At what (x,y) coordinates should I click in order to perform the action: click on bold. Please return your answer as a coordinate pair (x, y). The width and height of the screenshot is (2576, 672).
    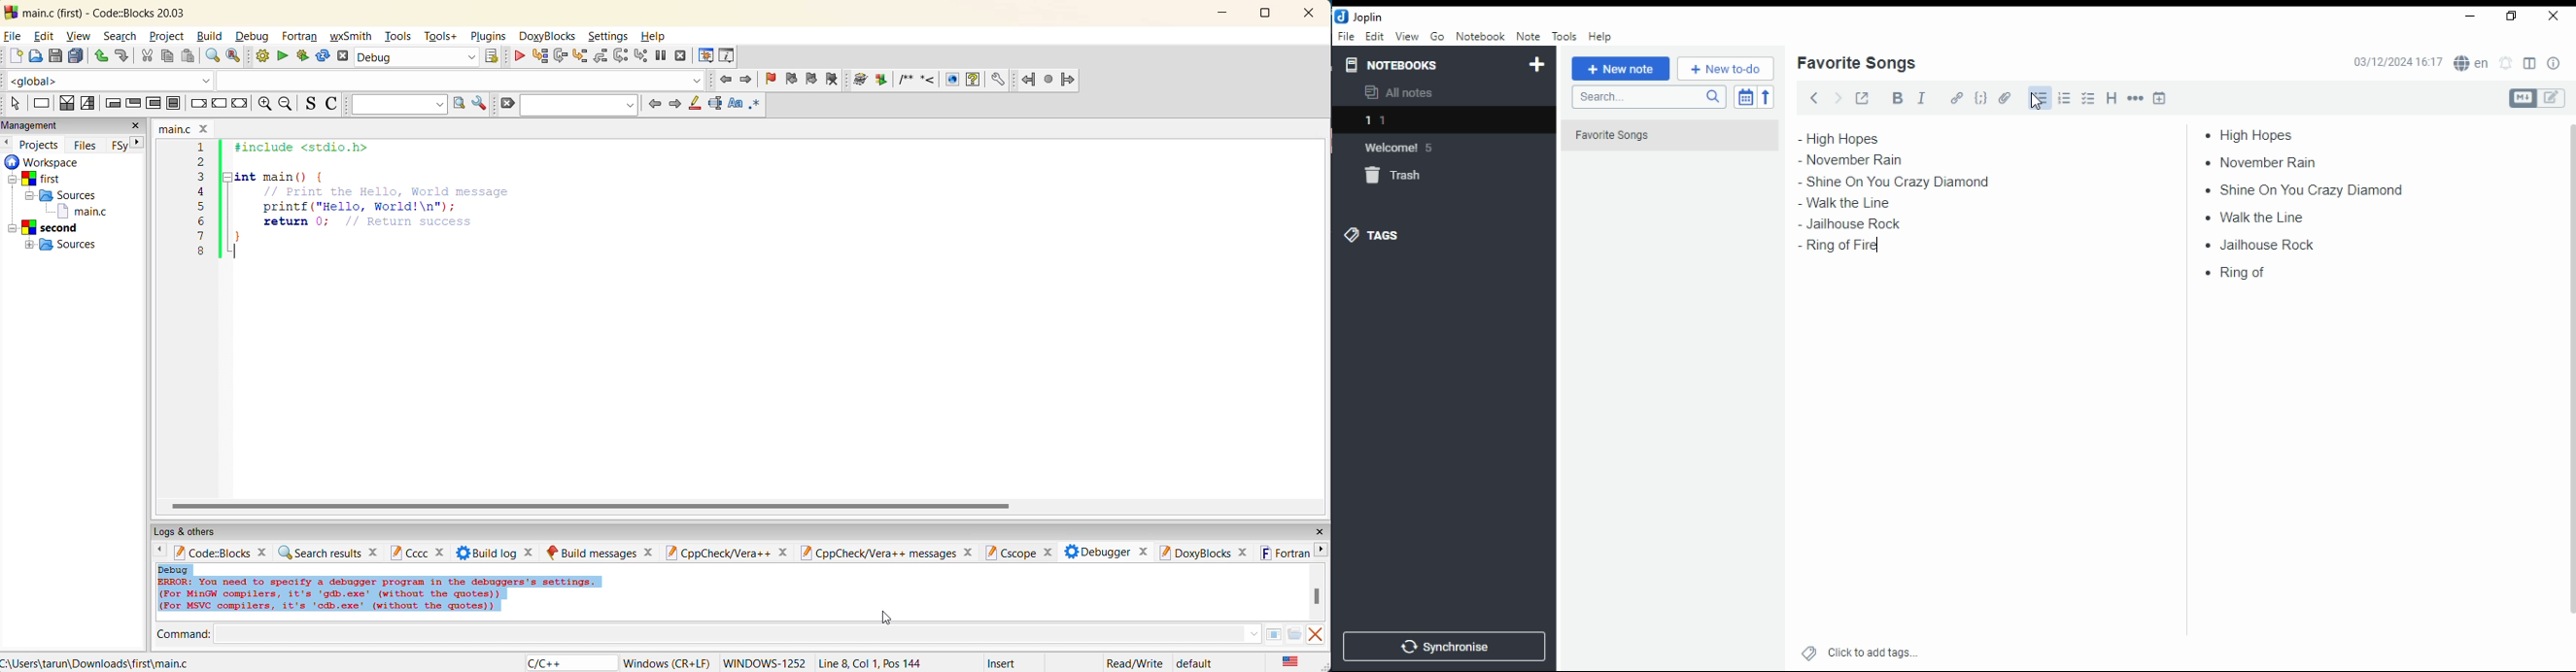
    Looking at the image, I should click on (1897, 98).